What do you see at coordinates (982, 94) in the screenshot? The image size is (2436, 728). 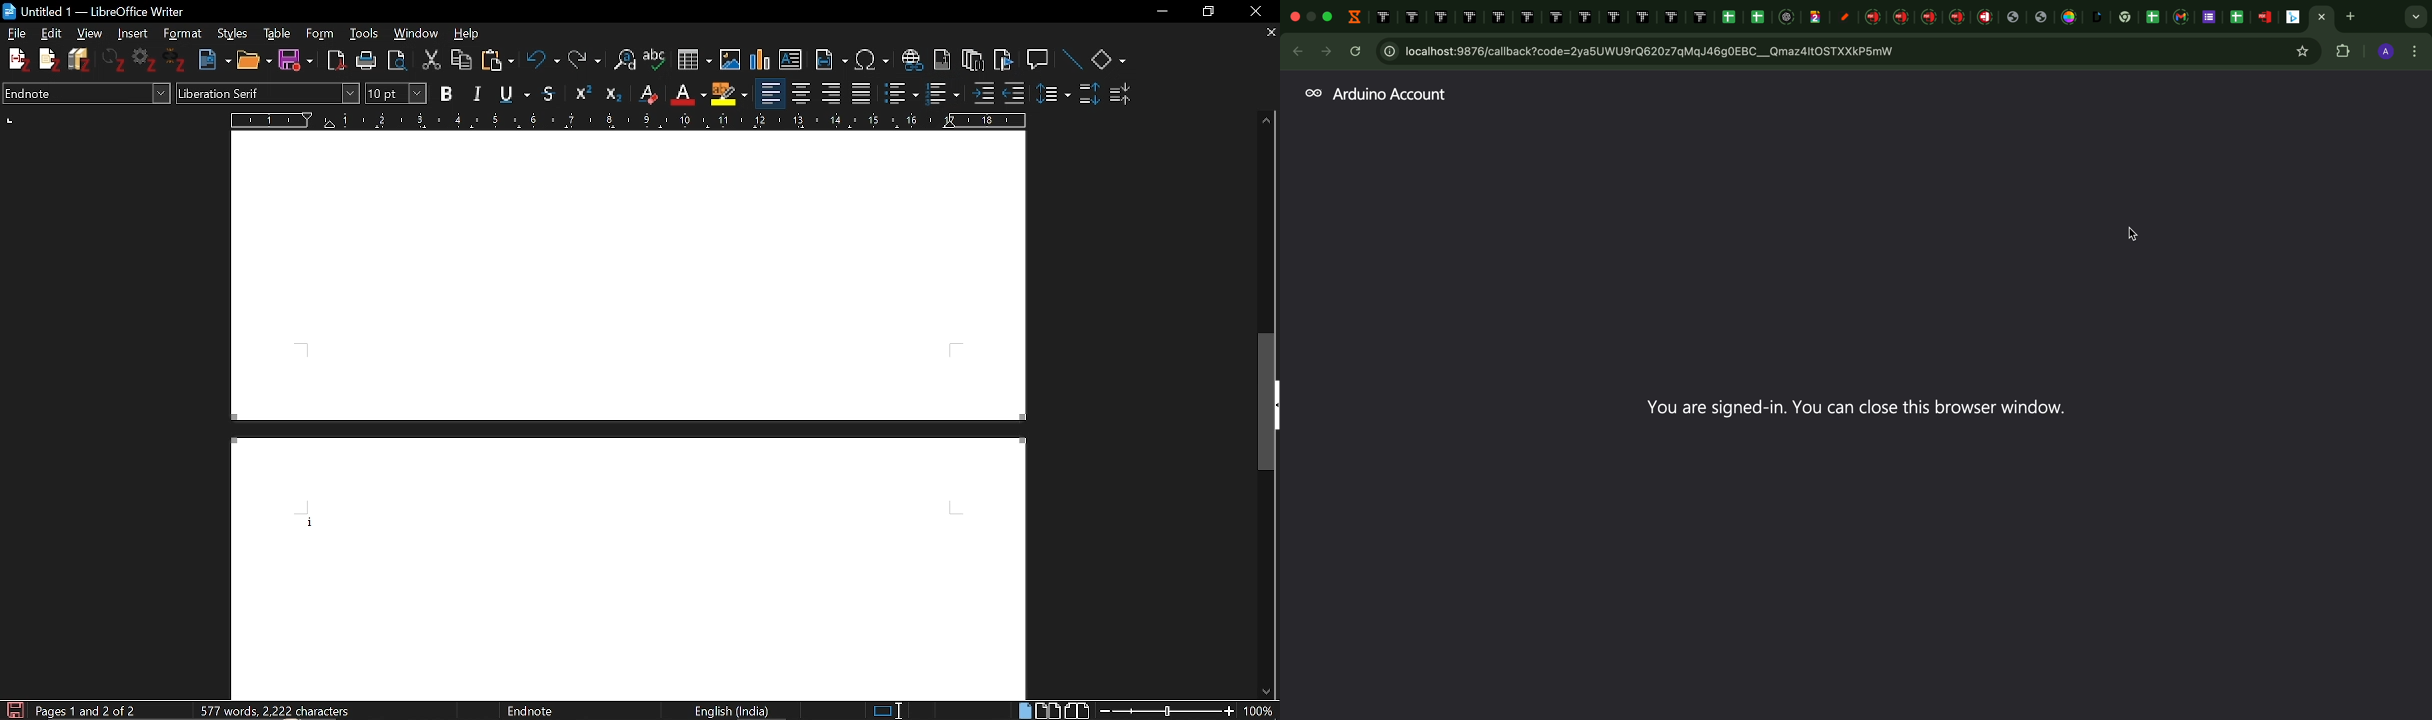 I see `Increase indent` at bounding box center [982, 94].